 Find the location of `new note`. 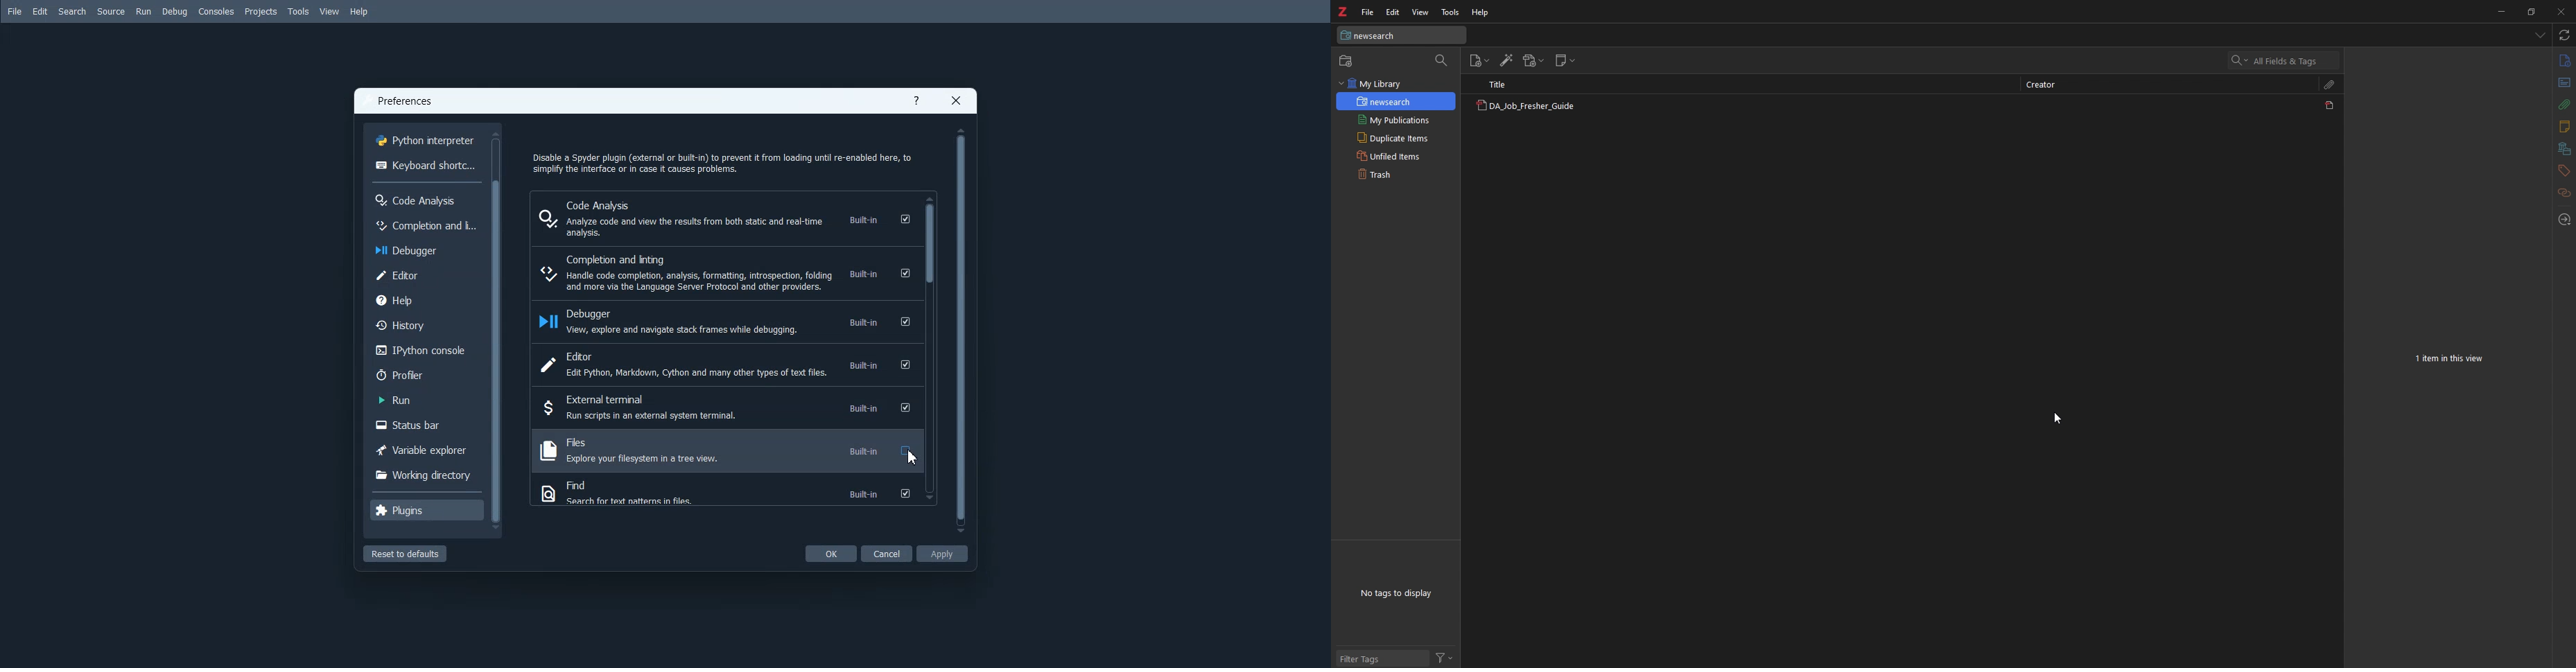

new note is located at coordinates (1565, 60).